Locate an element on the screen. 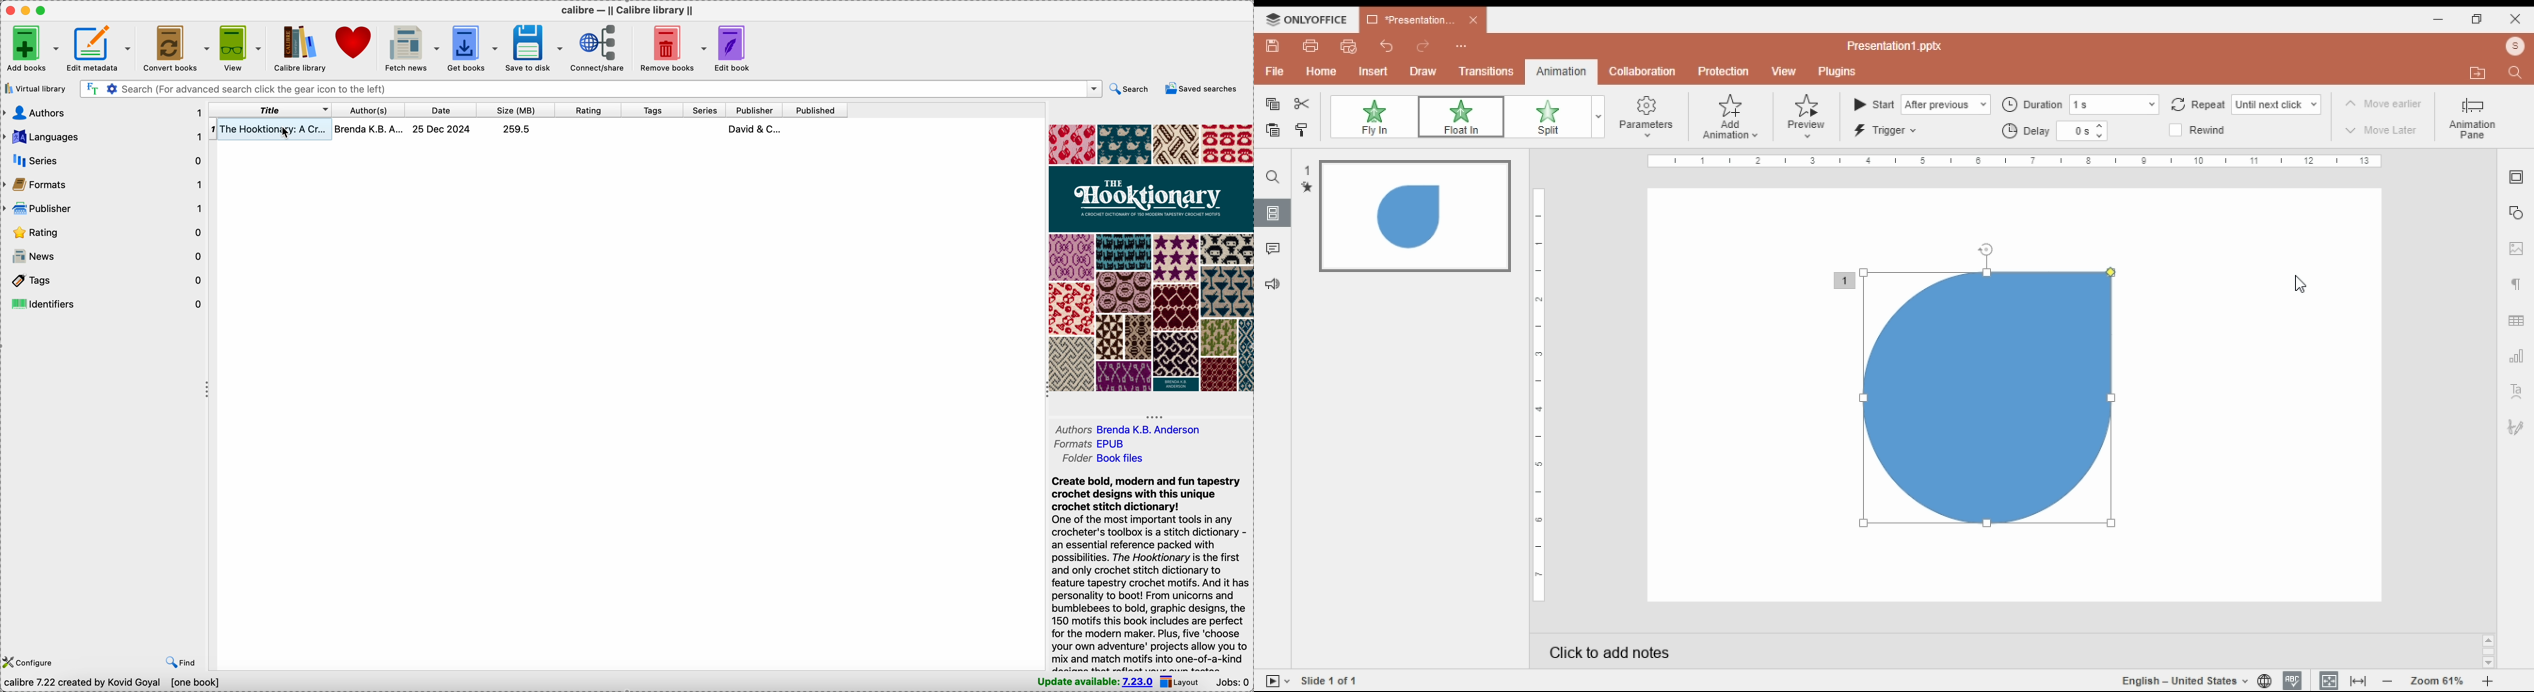 Image resolution: width=2548 pixels, height=700 pixels. close window is located at coordinates (2517, 19).